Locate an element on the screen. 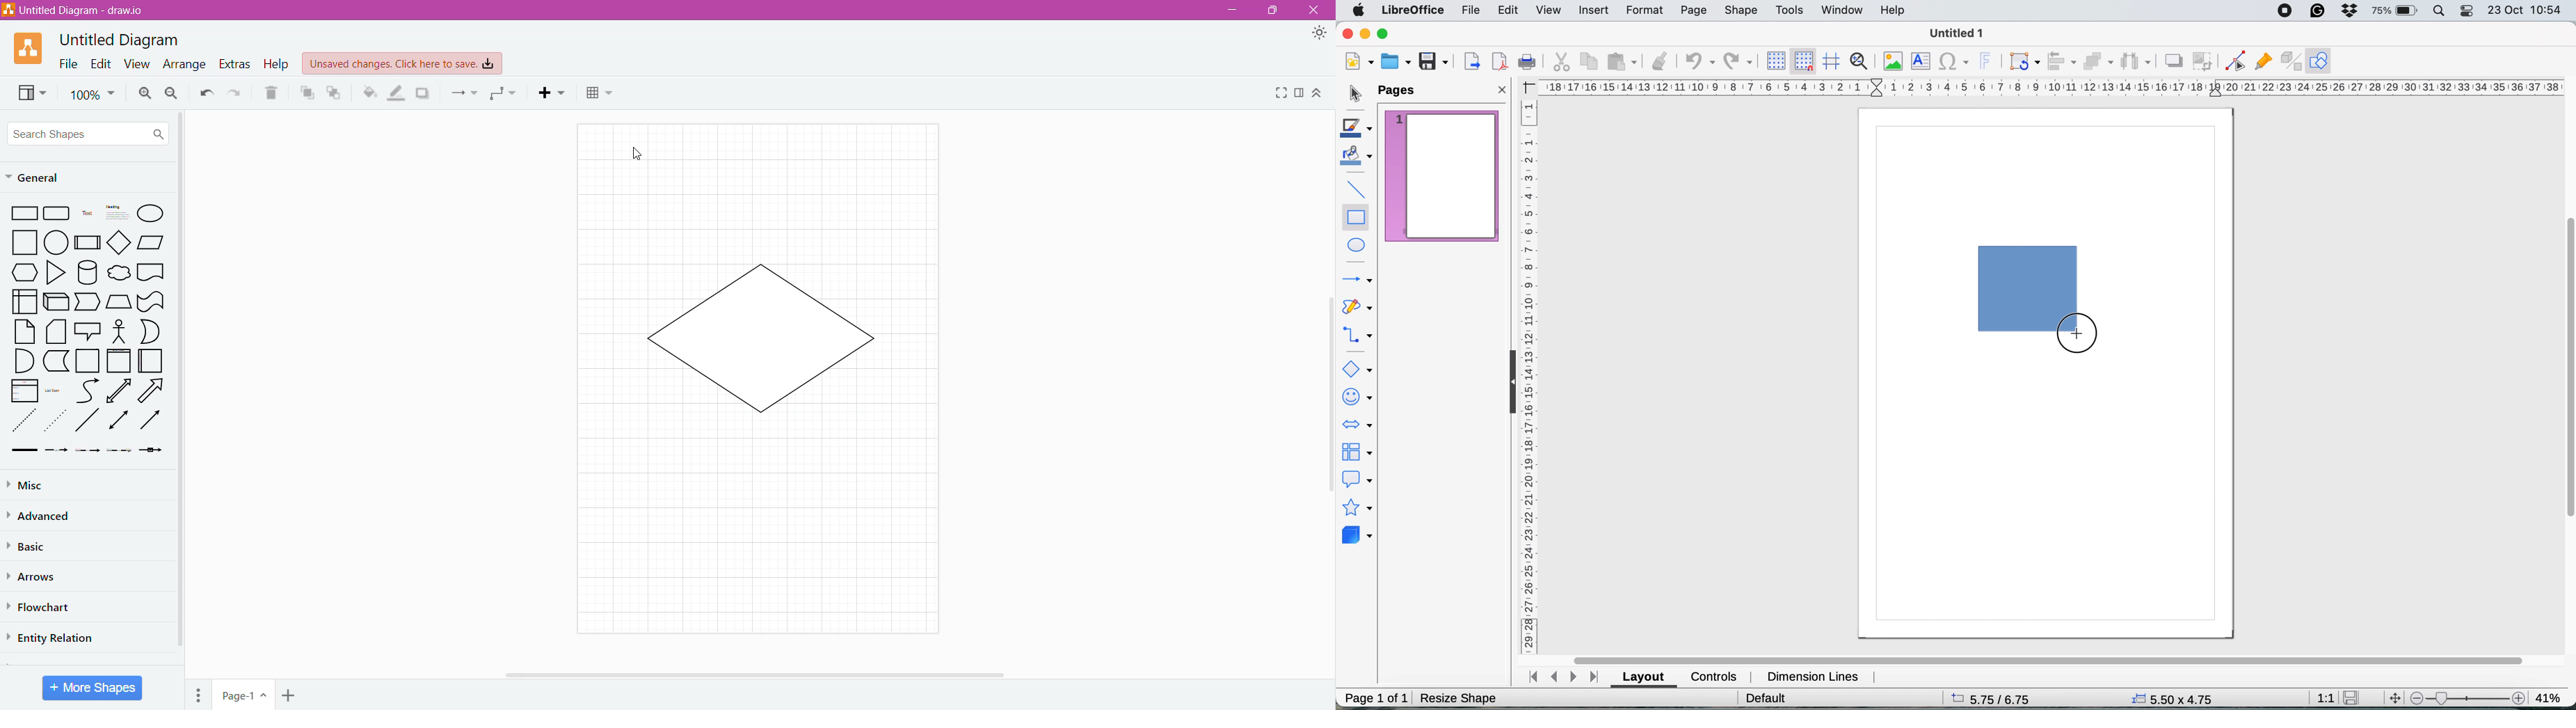 This screenshot has height=728, width=2576. Text is located at coordinates (87, 214).